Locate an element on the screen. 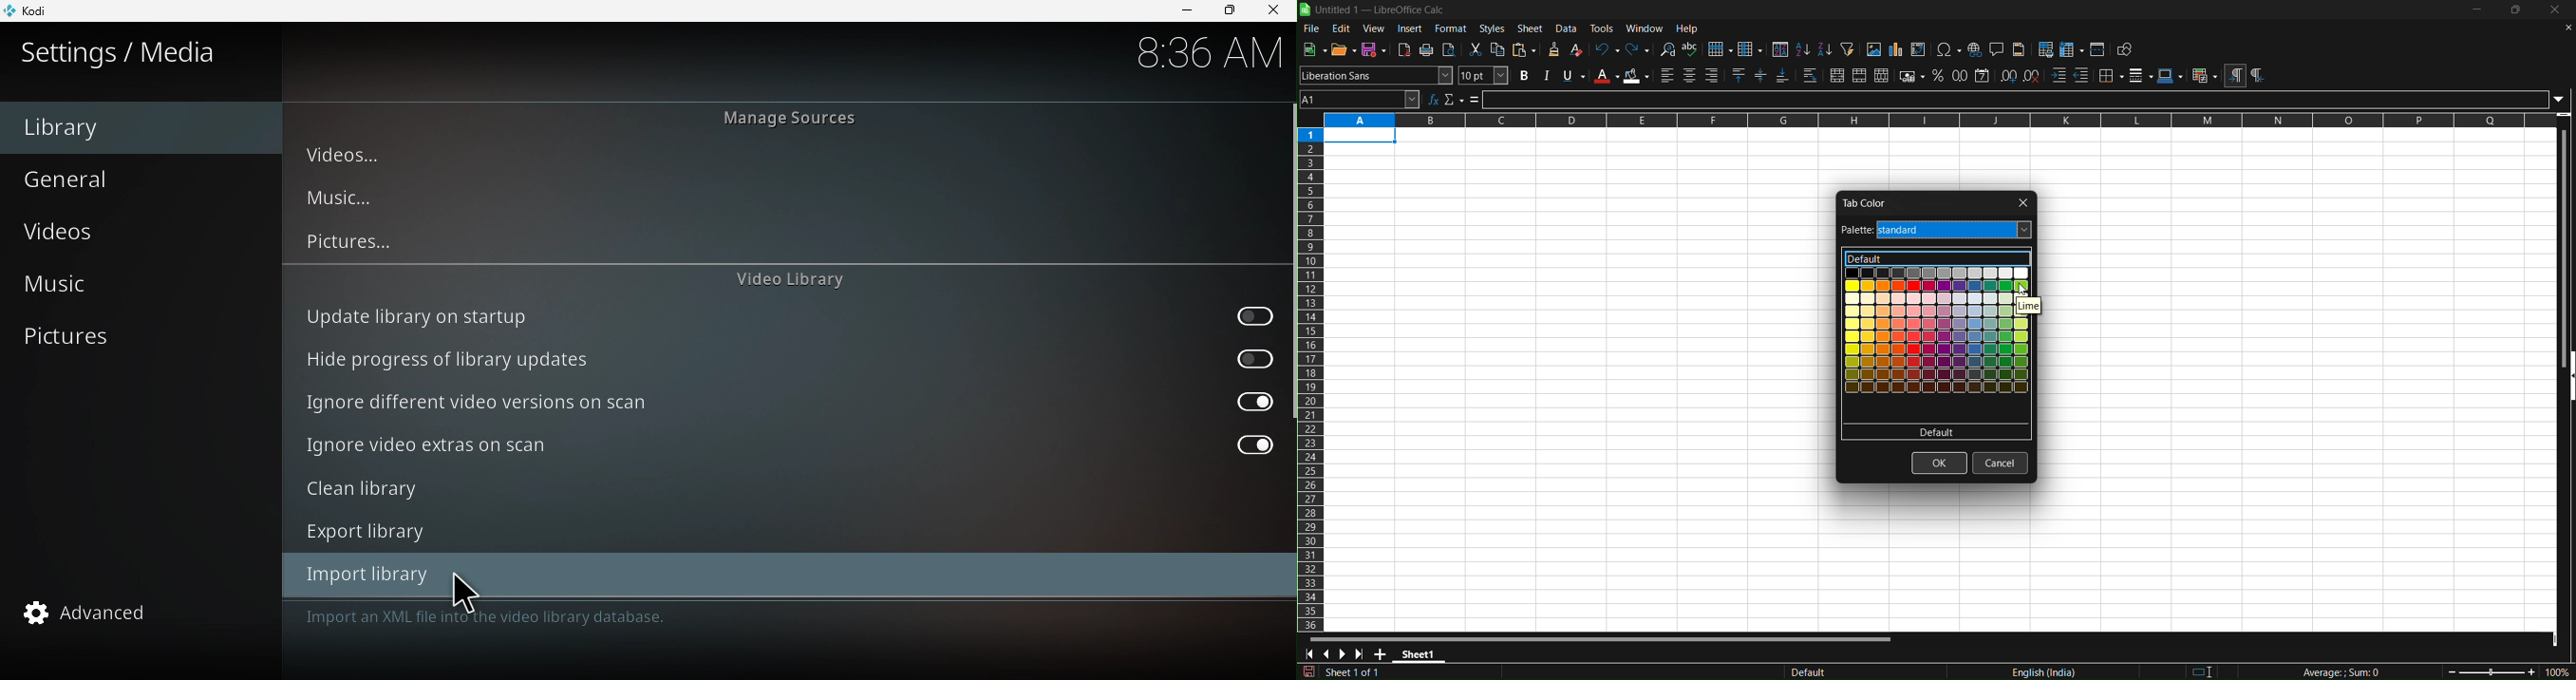 The height and width of the screenshot is (700, 2576). border is located at coordinates (2111, 75).